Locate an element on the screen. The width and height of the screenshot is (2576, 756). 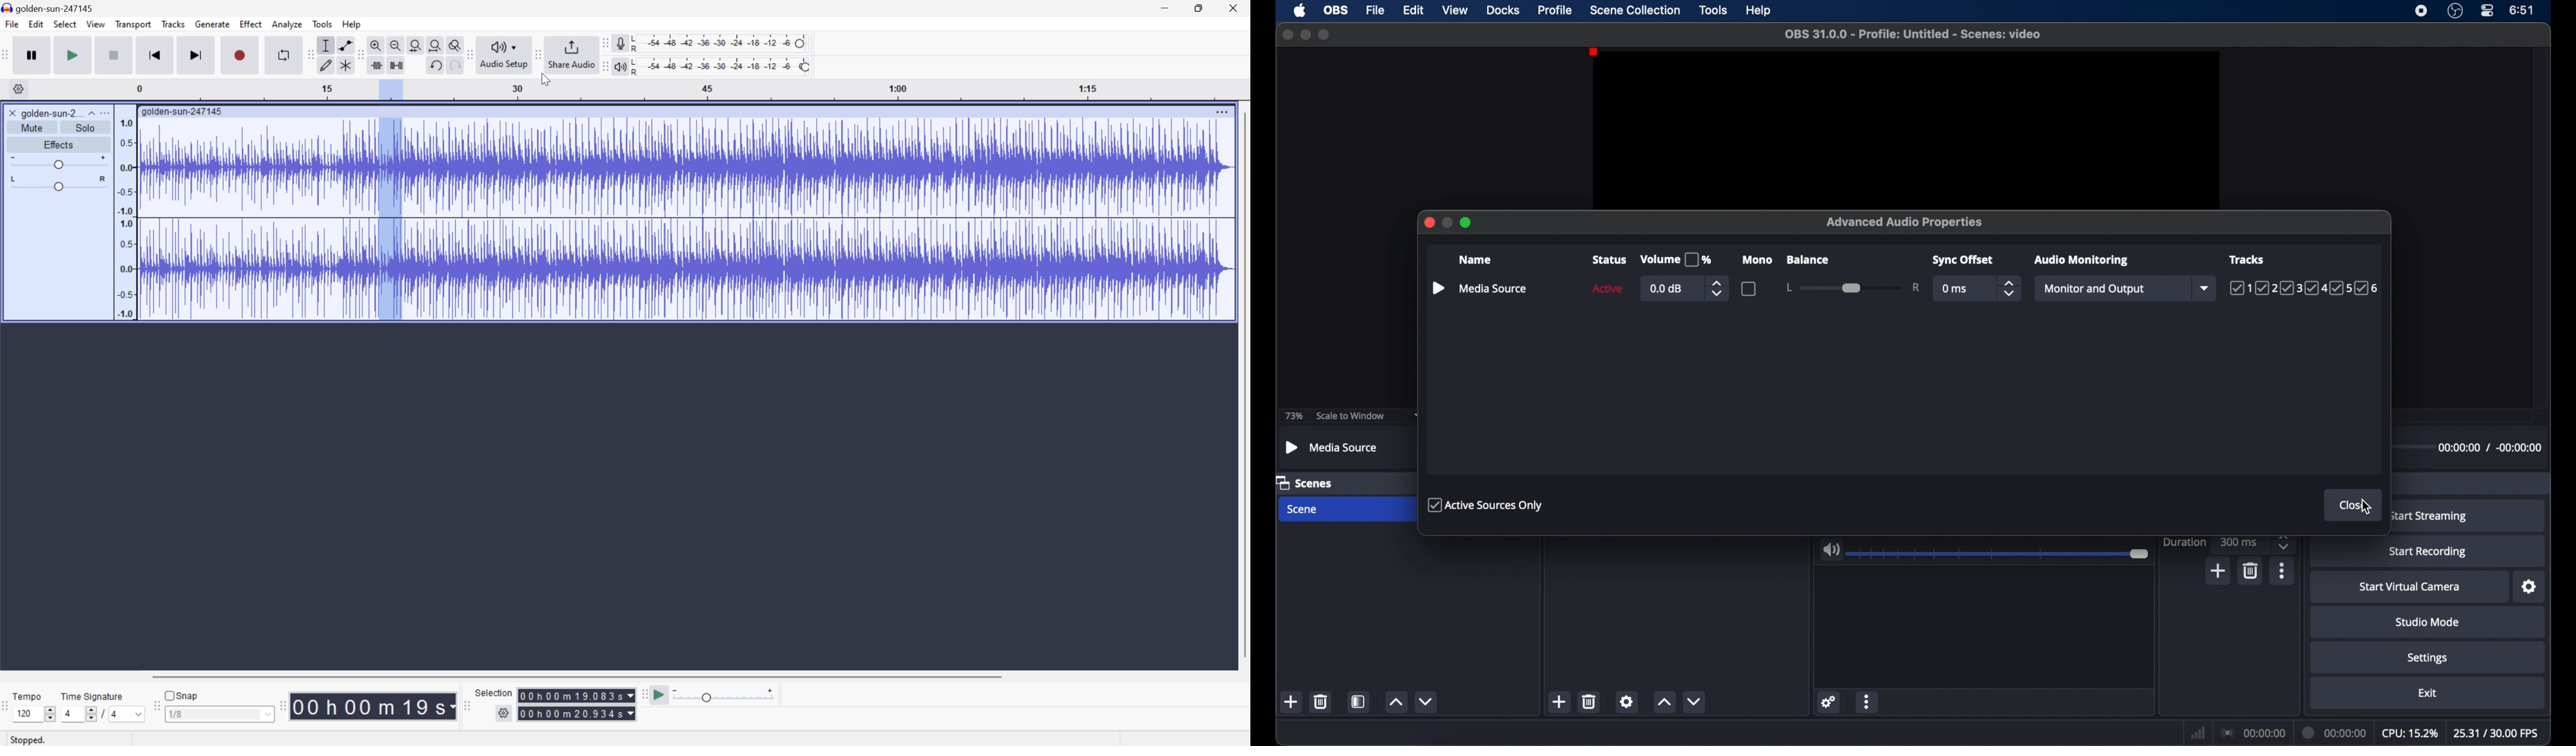
scene collection is located at coordinates (1635, 10).